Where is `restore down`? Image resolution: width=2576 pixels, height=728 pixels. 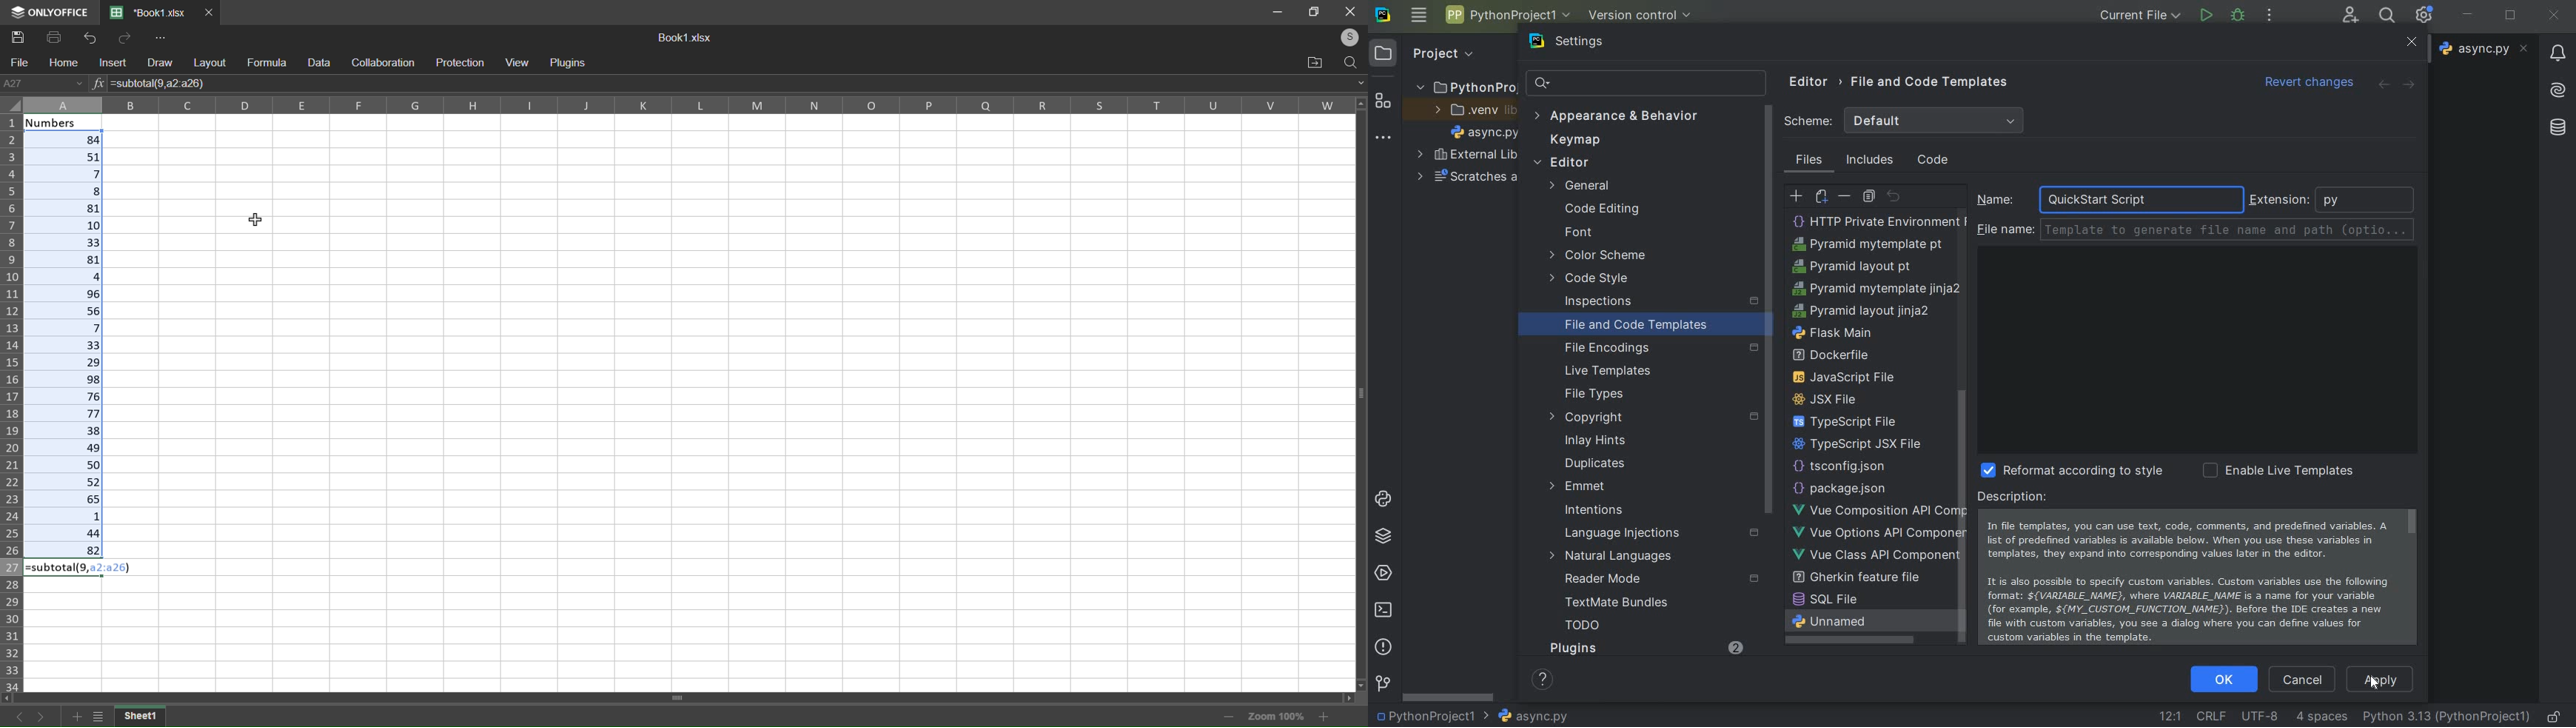
restore down is located at coordinates (2512, 16).